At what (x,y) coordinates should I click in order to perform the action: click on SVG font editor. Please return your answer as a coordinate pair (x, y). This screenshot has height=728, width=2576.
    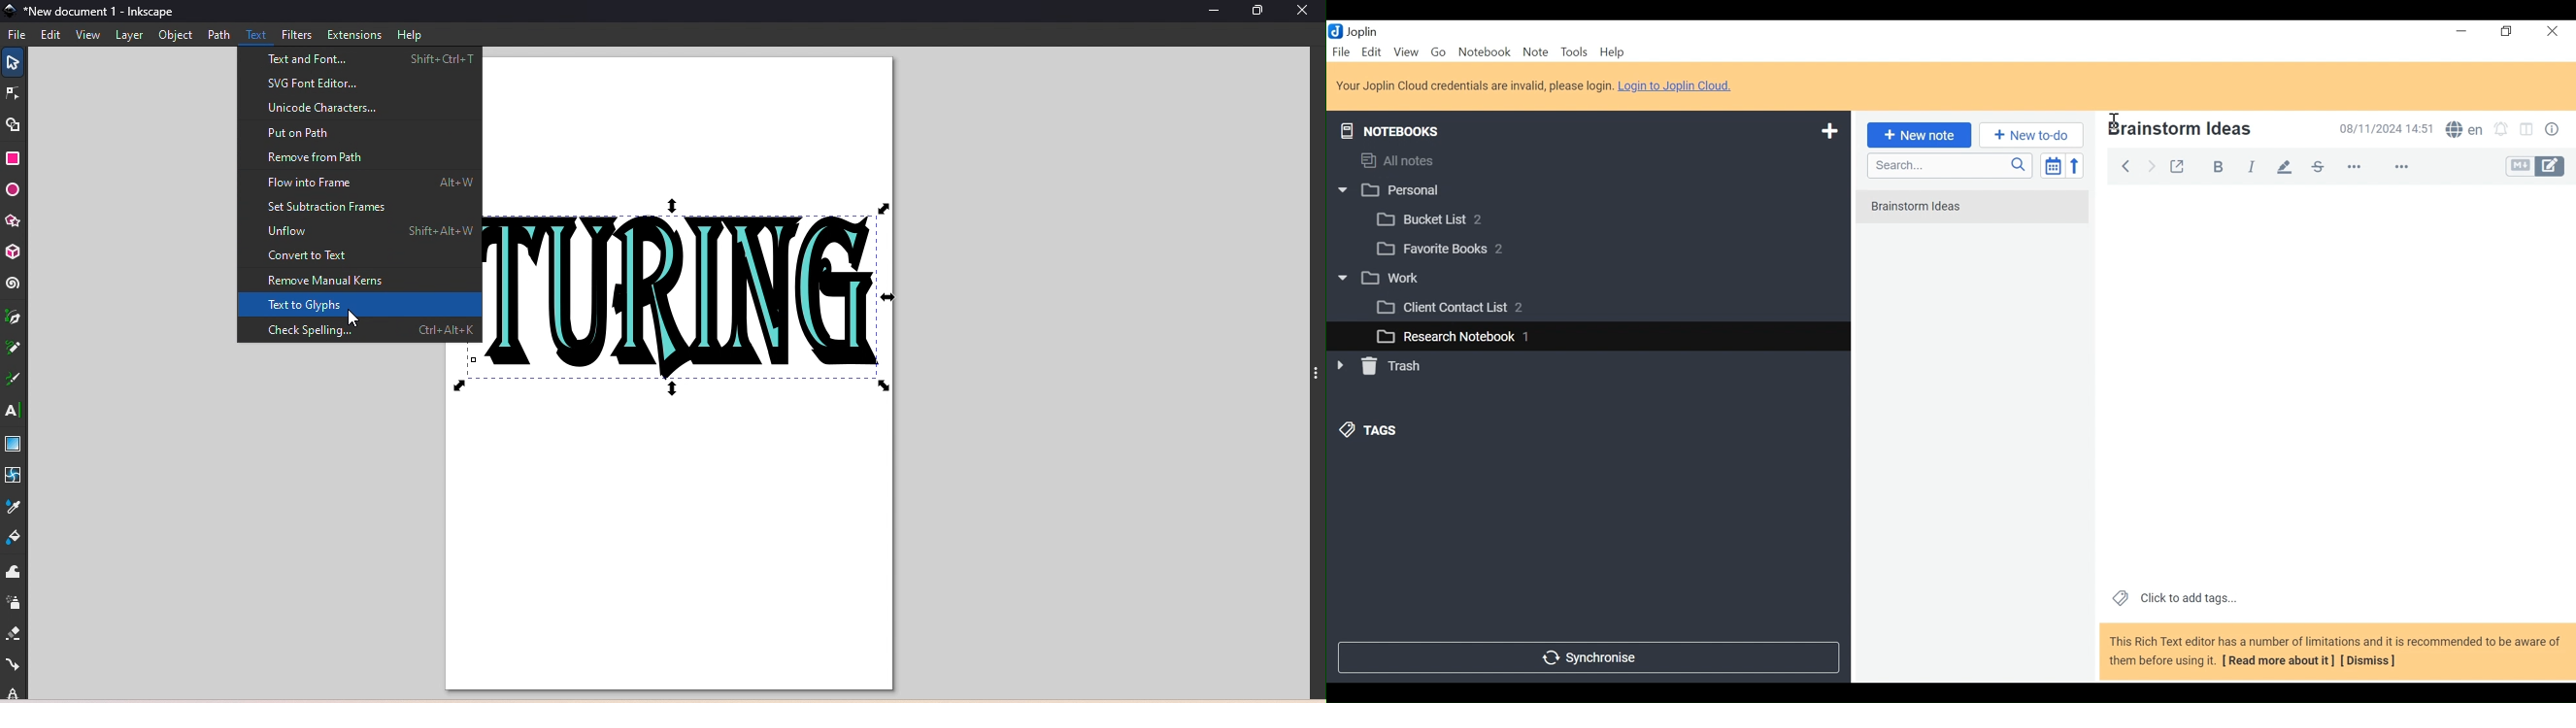
    Looking at the image, I should click on (361, 84).